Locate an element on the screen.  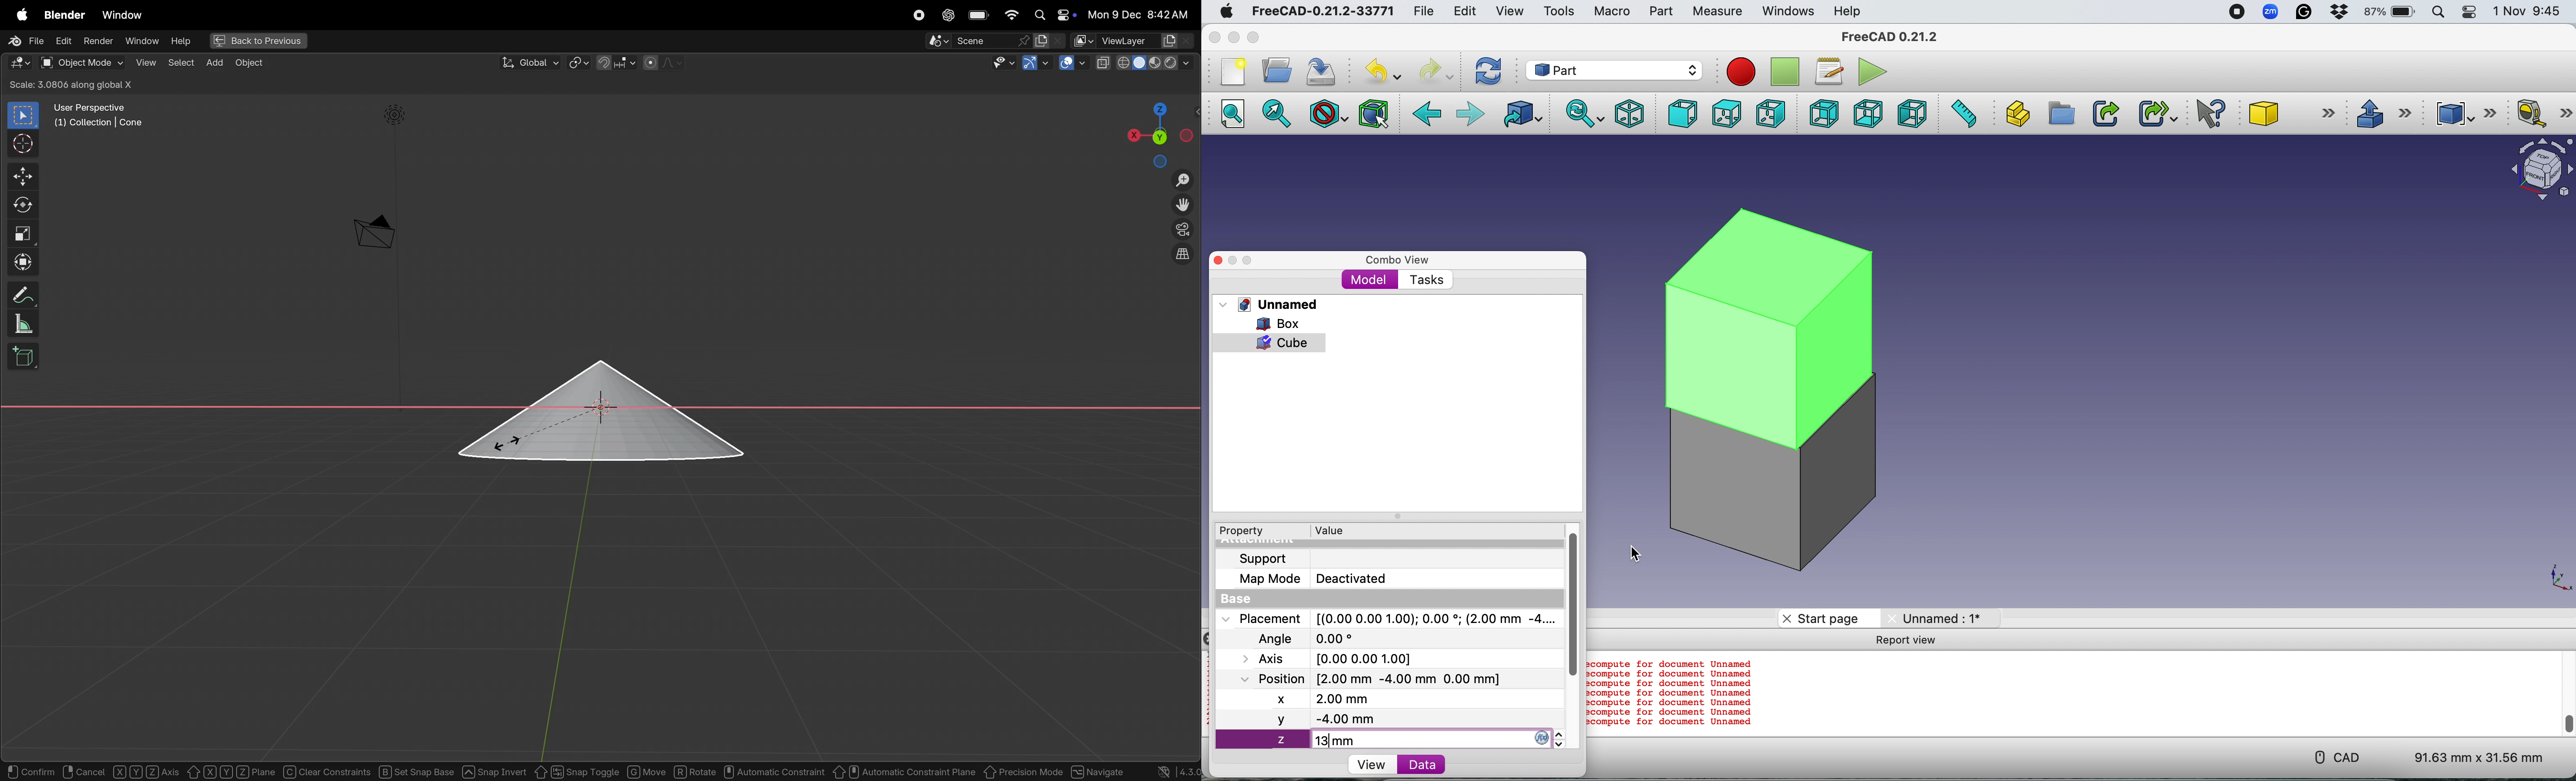
Position [2.00 mm -4.00 mm 0.00 mm] is located at coordinates (1368, 679).